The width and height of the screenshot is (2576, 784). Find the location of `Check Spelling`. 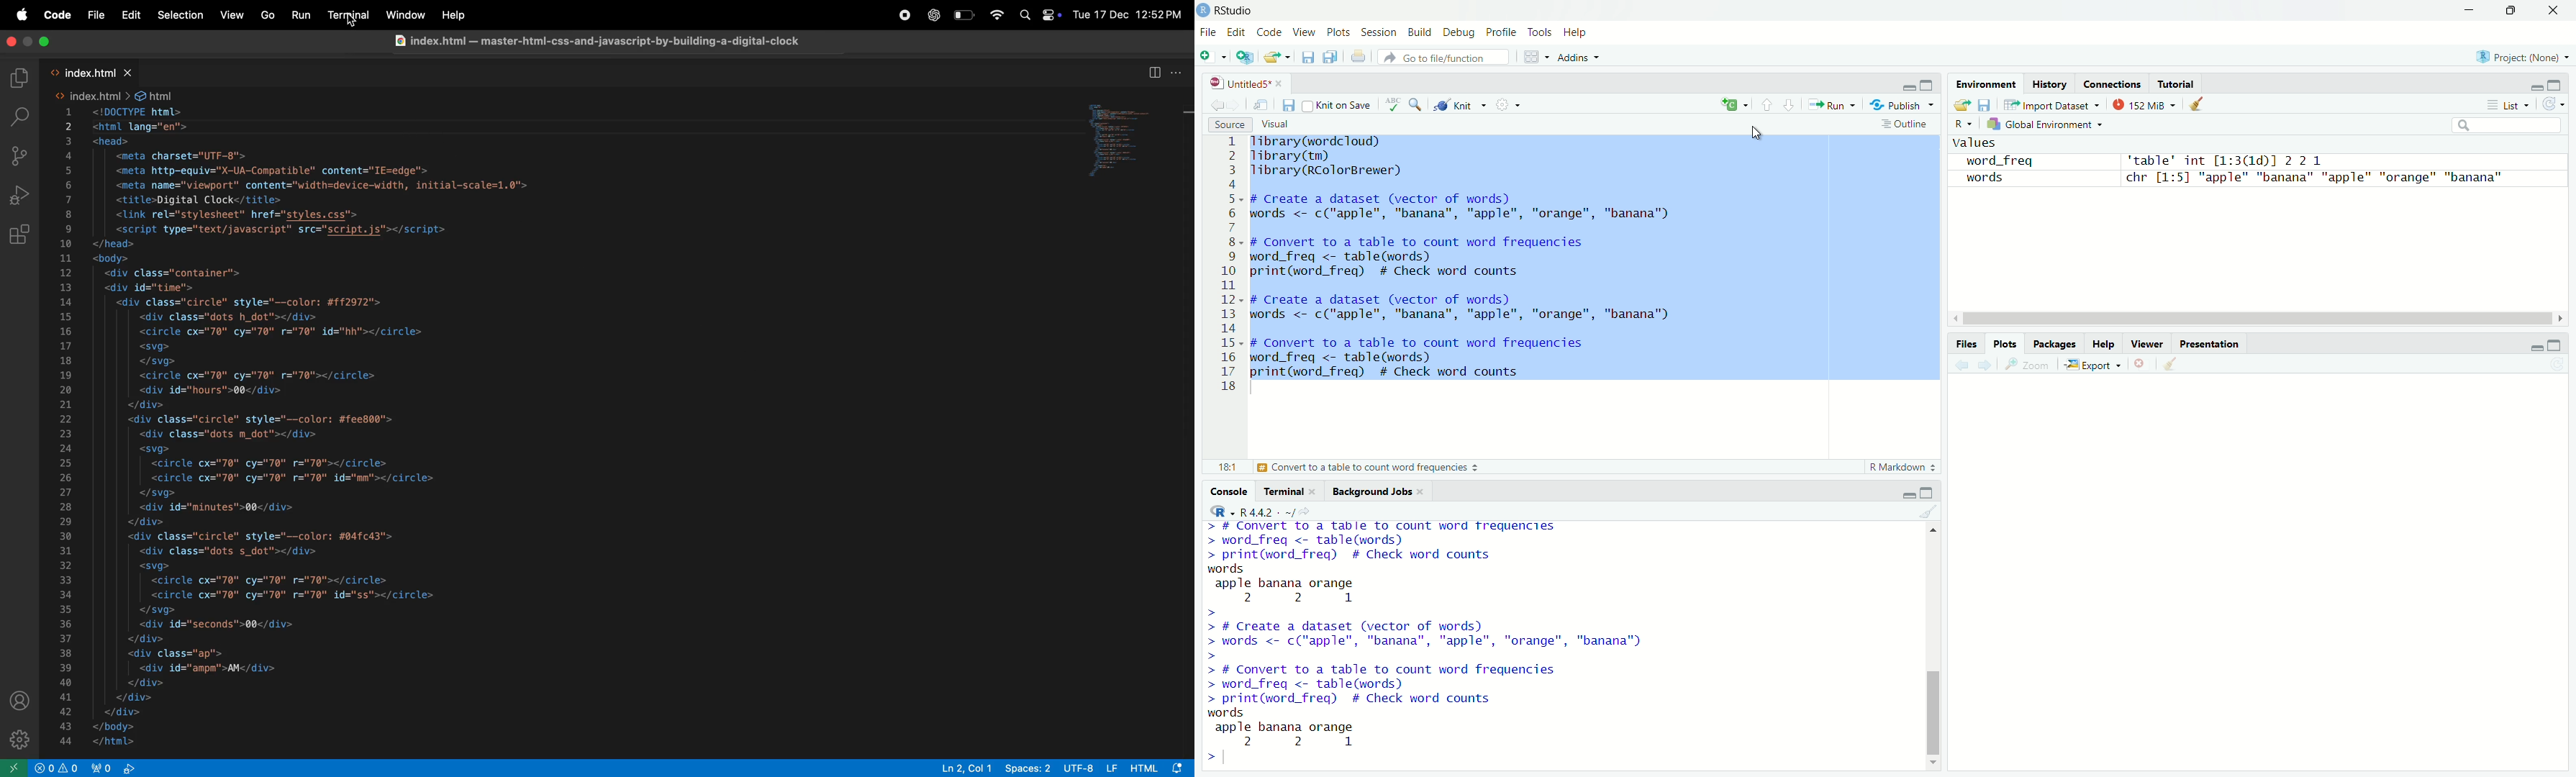

Check Spelling is located at coordinates (1392, 106).